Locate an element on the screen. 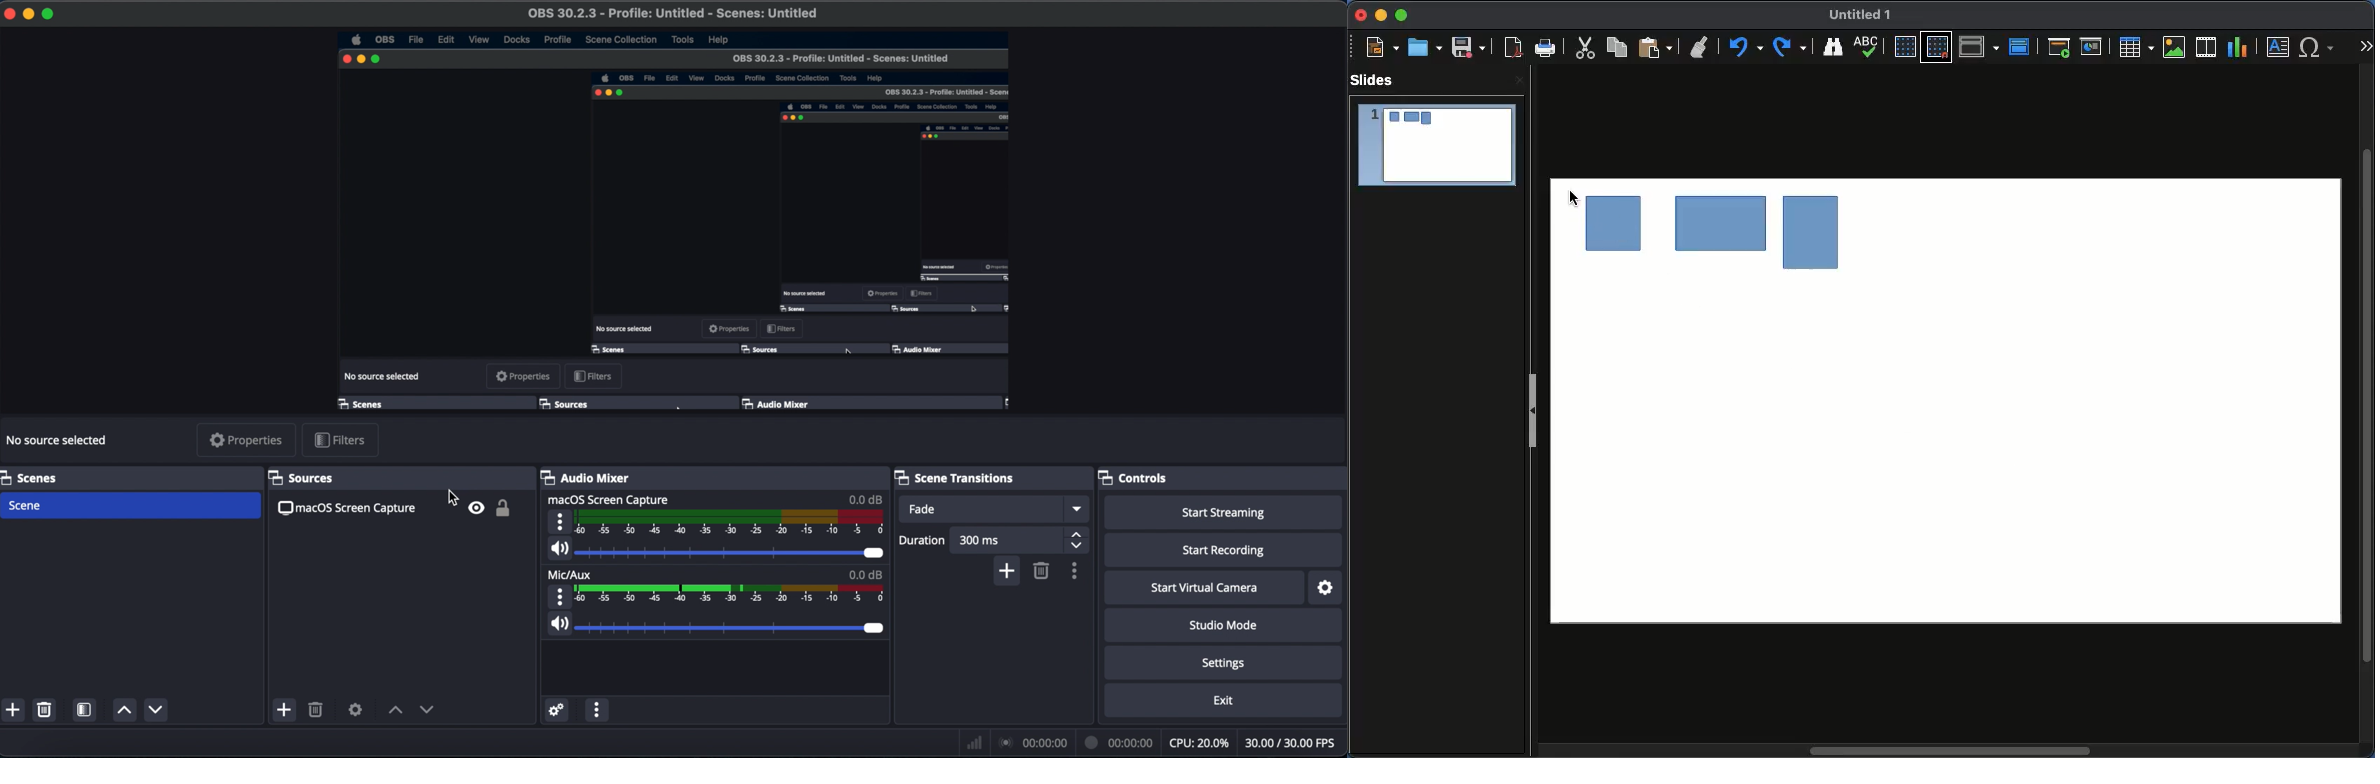  start streaming is located at coordinates (1225, 513).